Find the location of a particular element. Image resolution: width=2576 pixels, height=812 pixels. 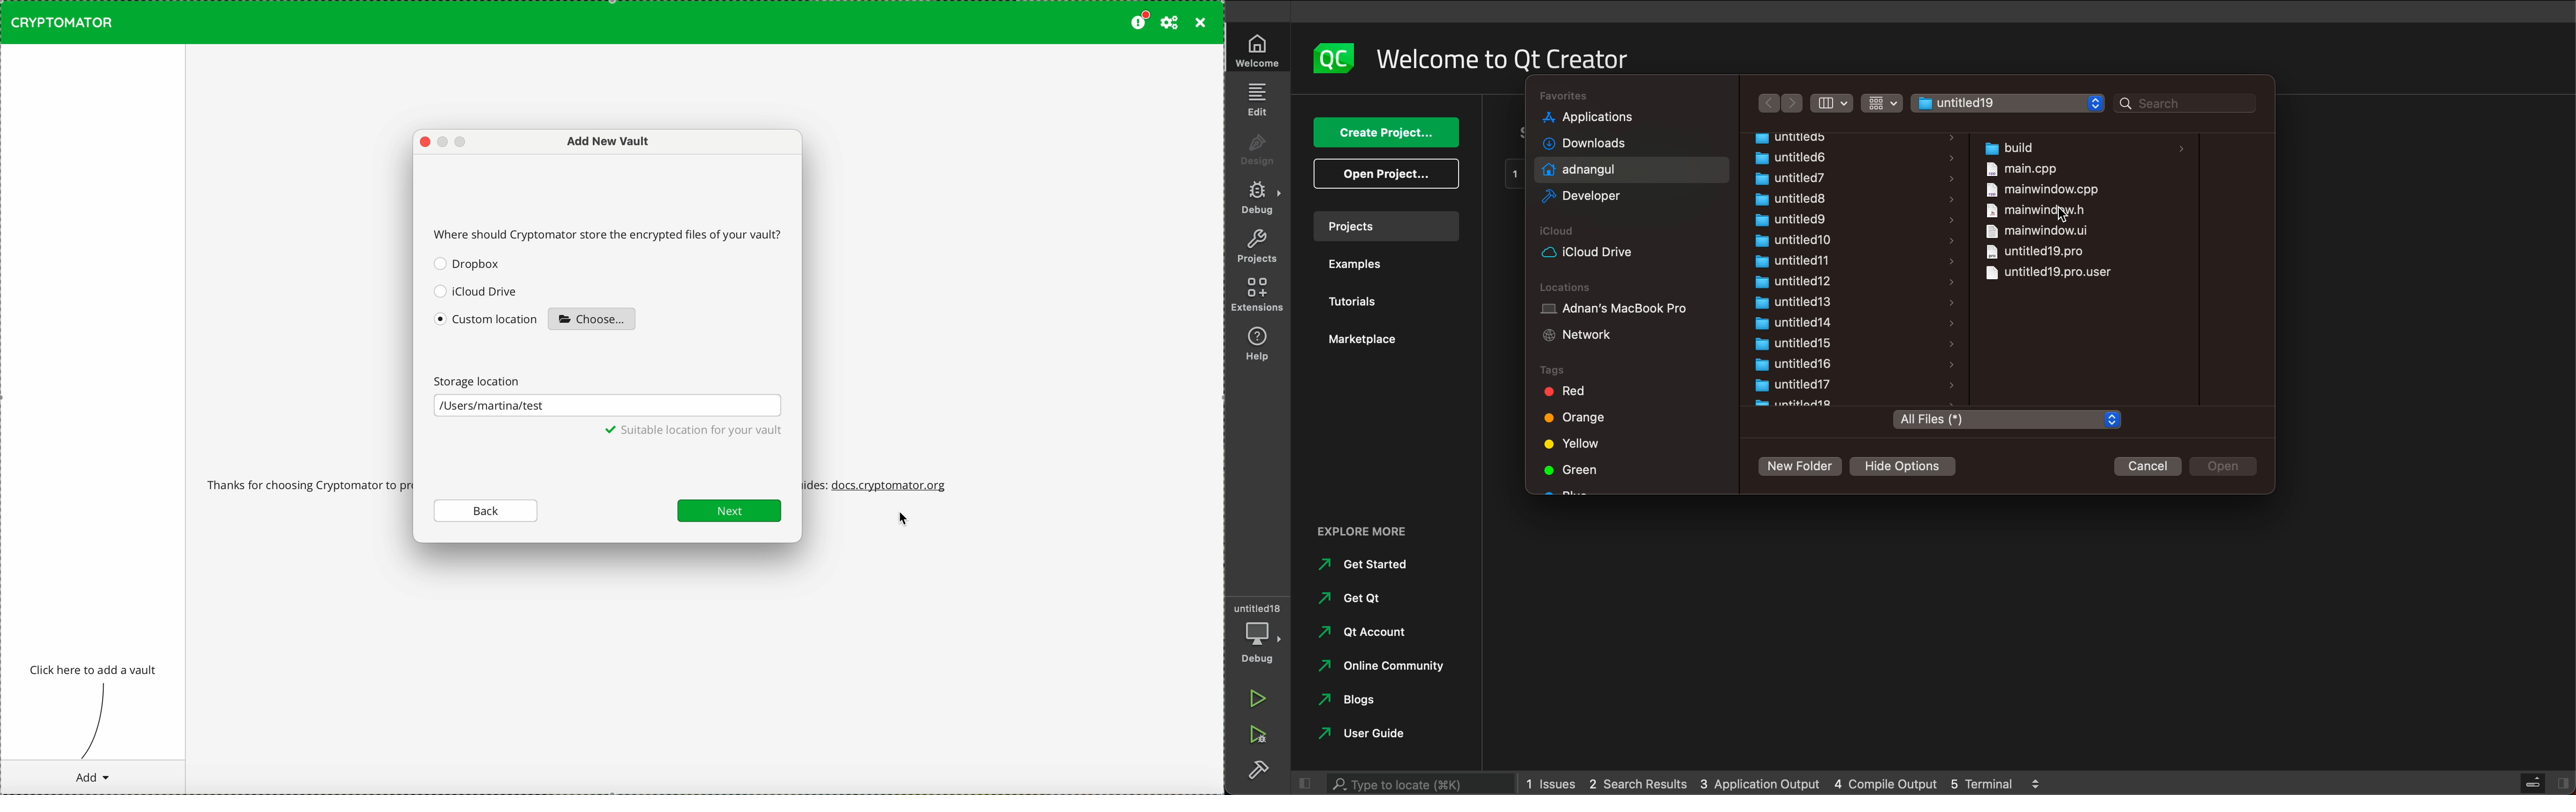

file select is located at coordinates (2008, 103).